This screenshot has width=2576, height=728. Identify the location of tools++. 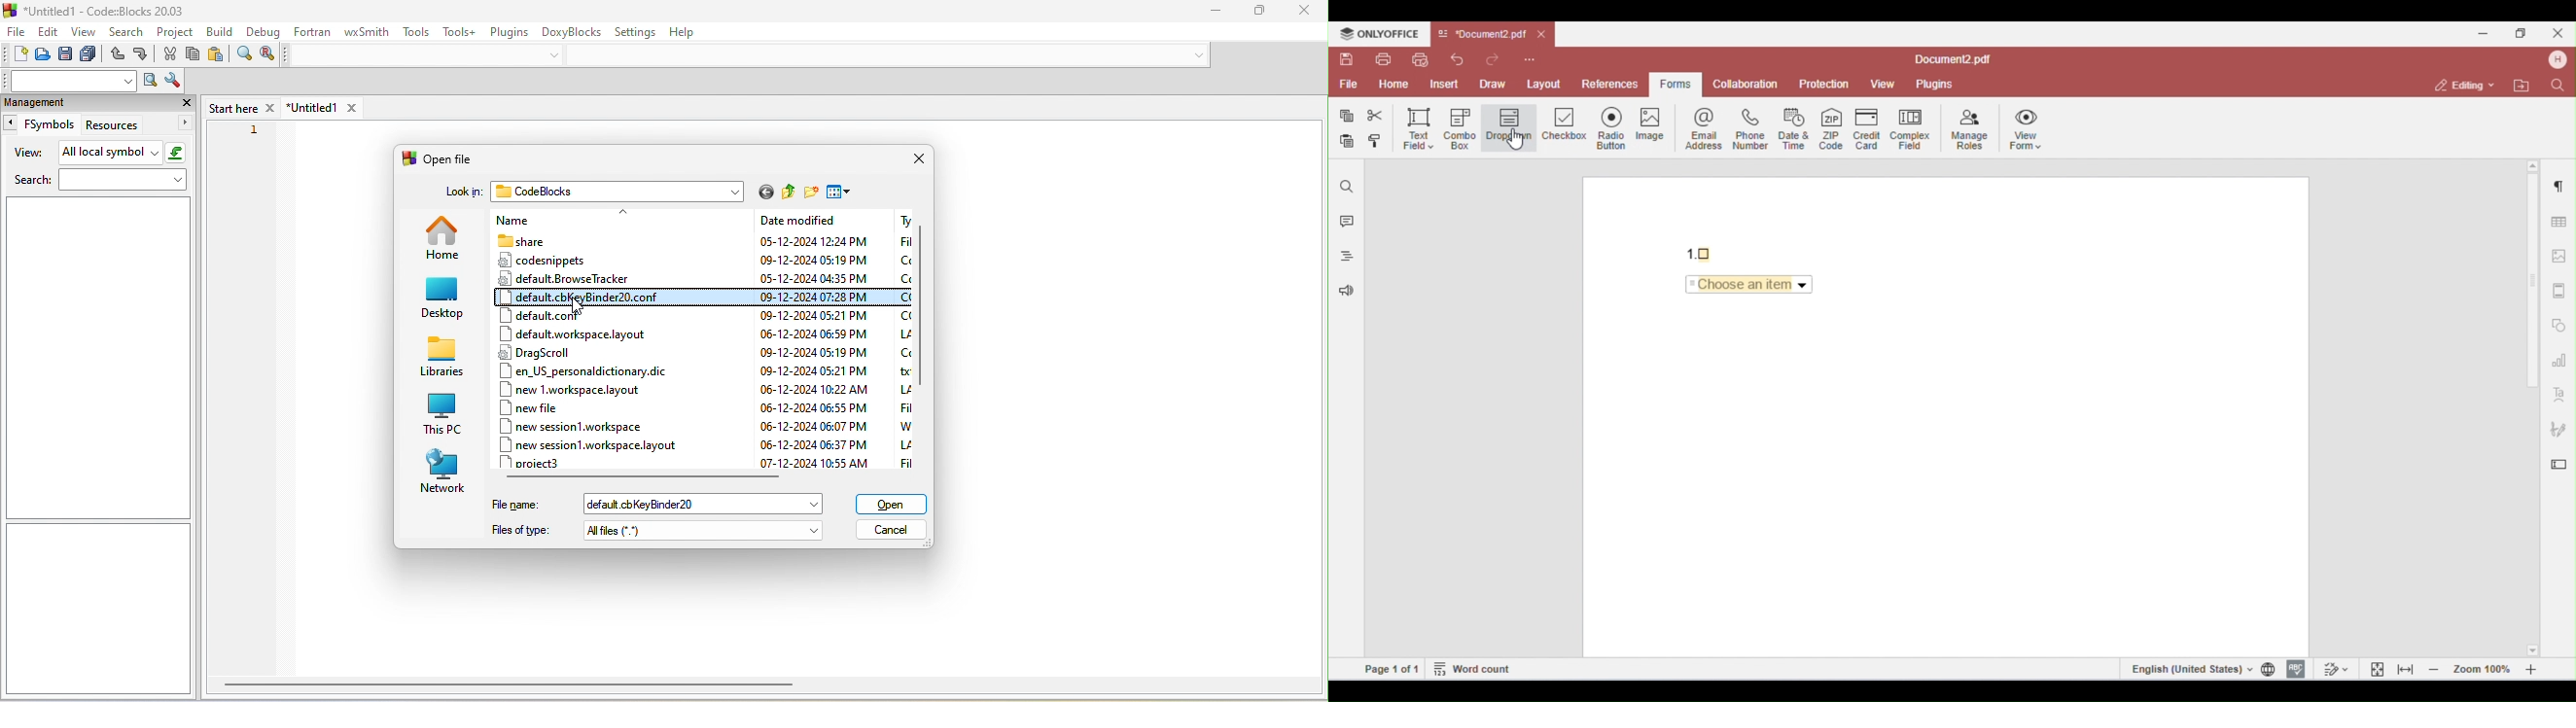
(463, 30).